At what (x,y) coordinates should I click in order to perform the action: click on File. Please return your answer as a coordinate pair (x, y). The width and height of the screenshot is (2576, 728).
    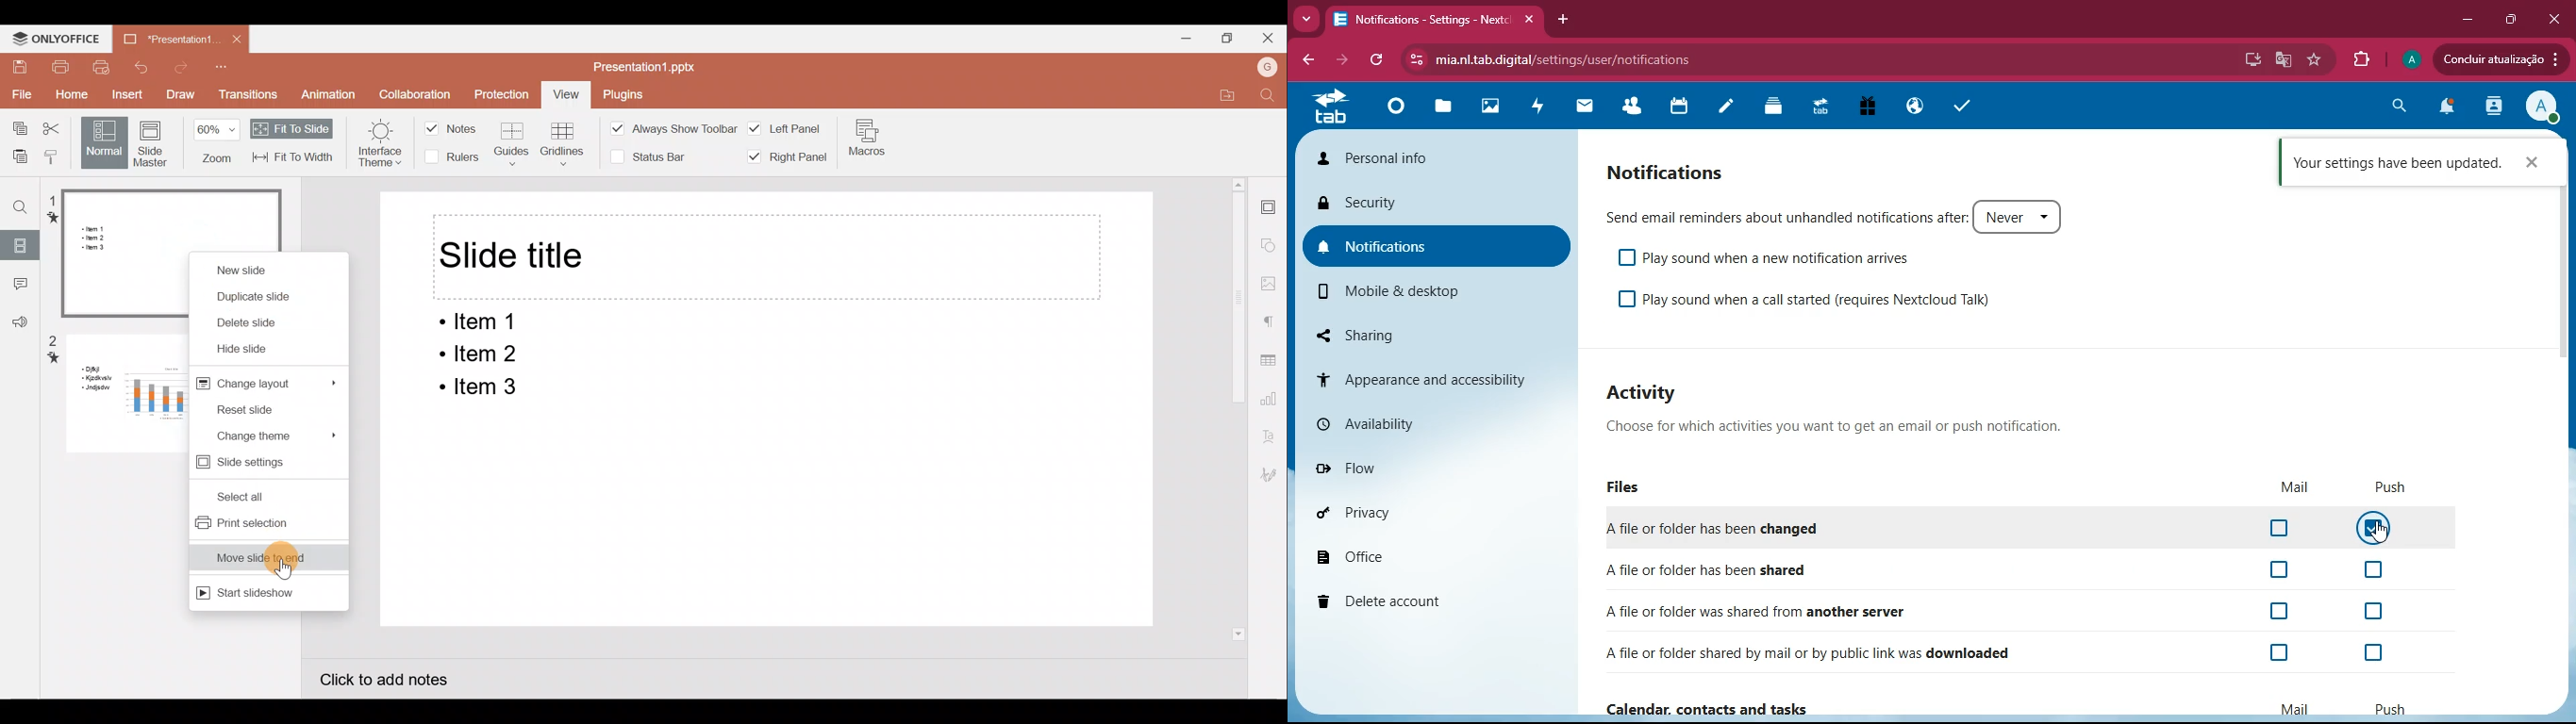
    Looking at the image, I should click on (19, 95).